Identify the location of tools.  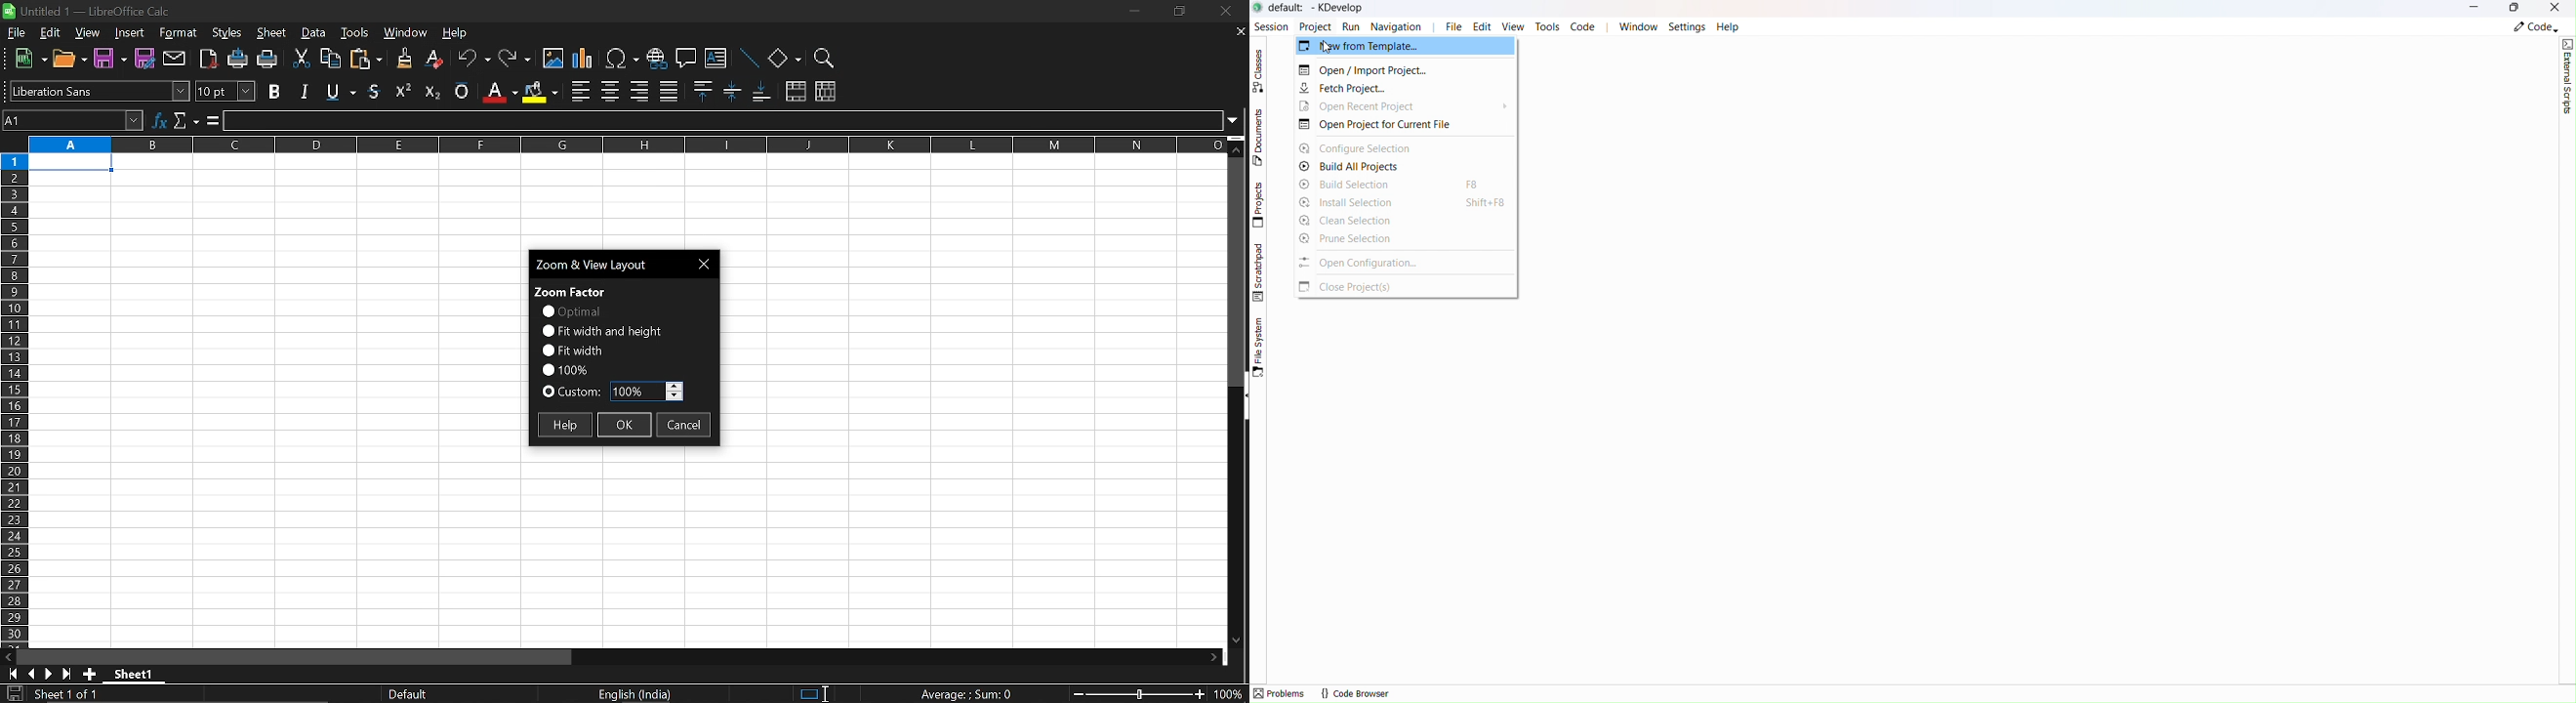
(355, 32).